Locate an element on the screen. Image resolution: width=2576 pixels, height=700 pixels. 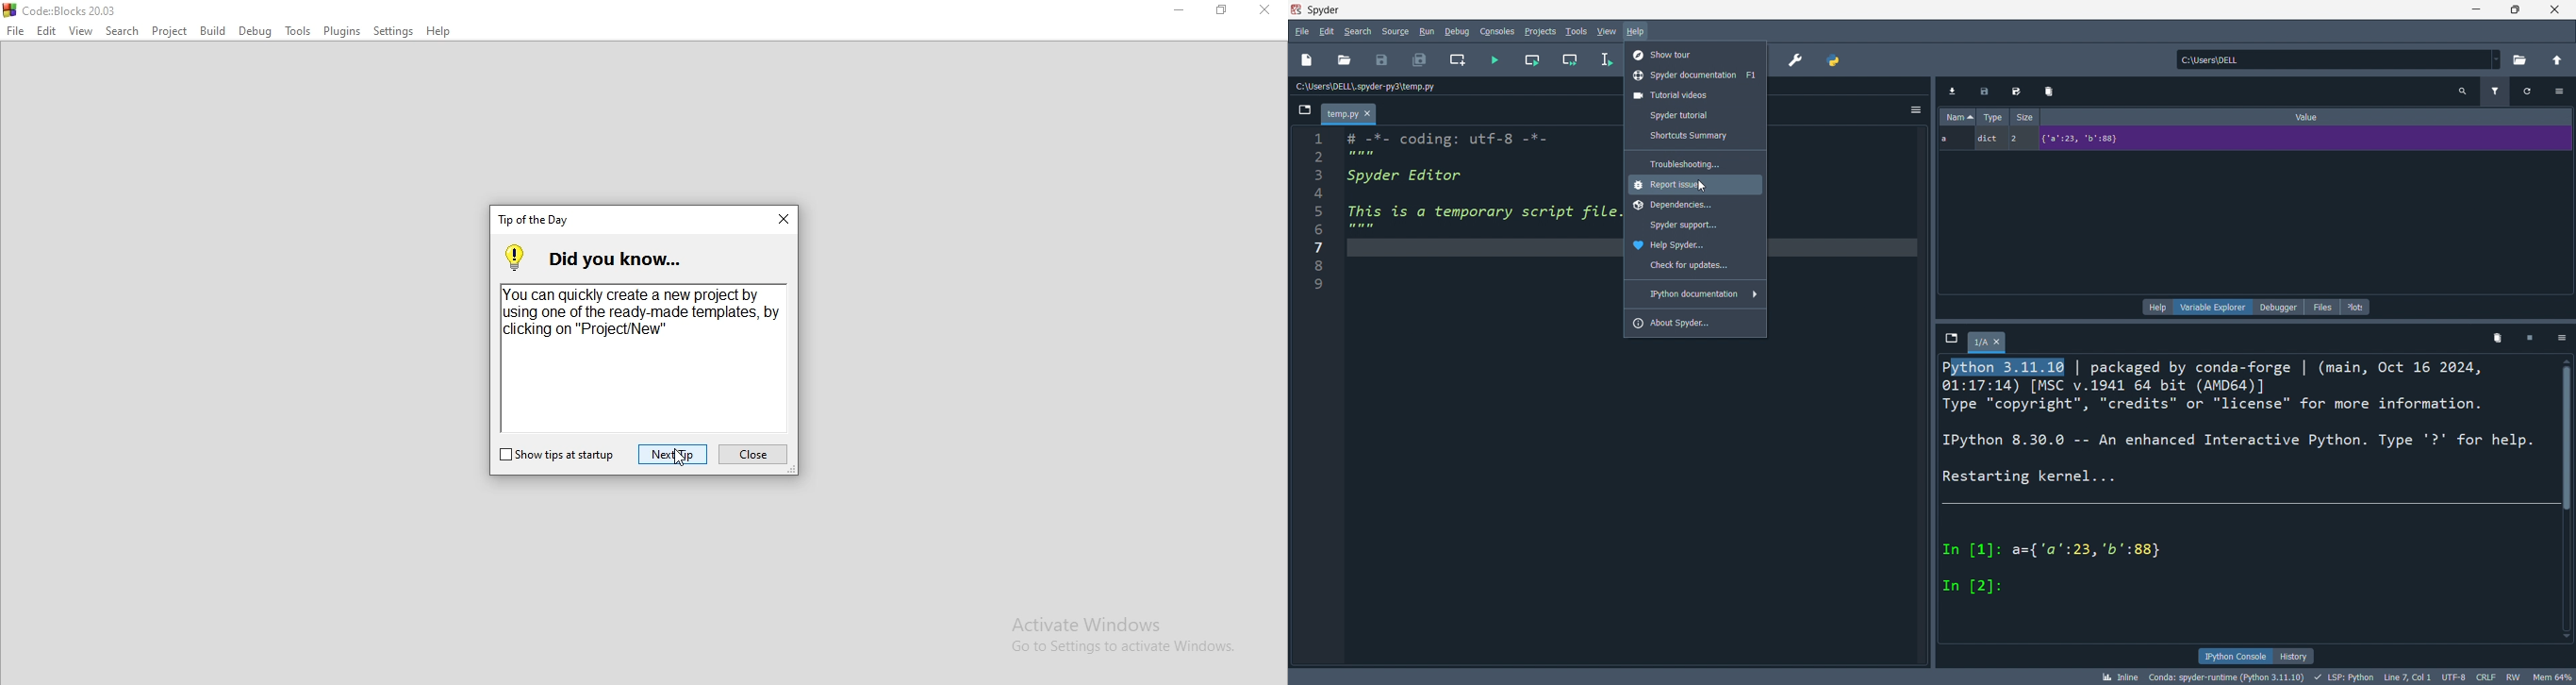
open directory is located at coordinates (2520, 60).